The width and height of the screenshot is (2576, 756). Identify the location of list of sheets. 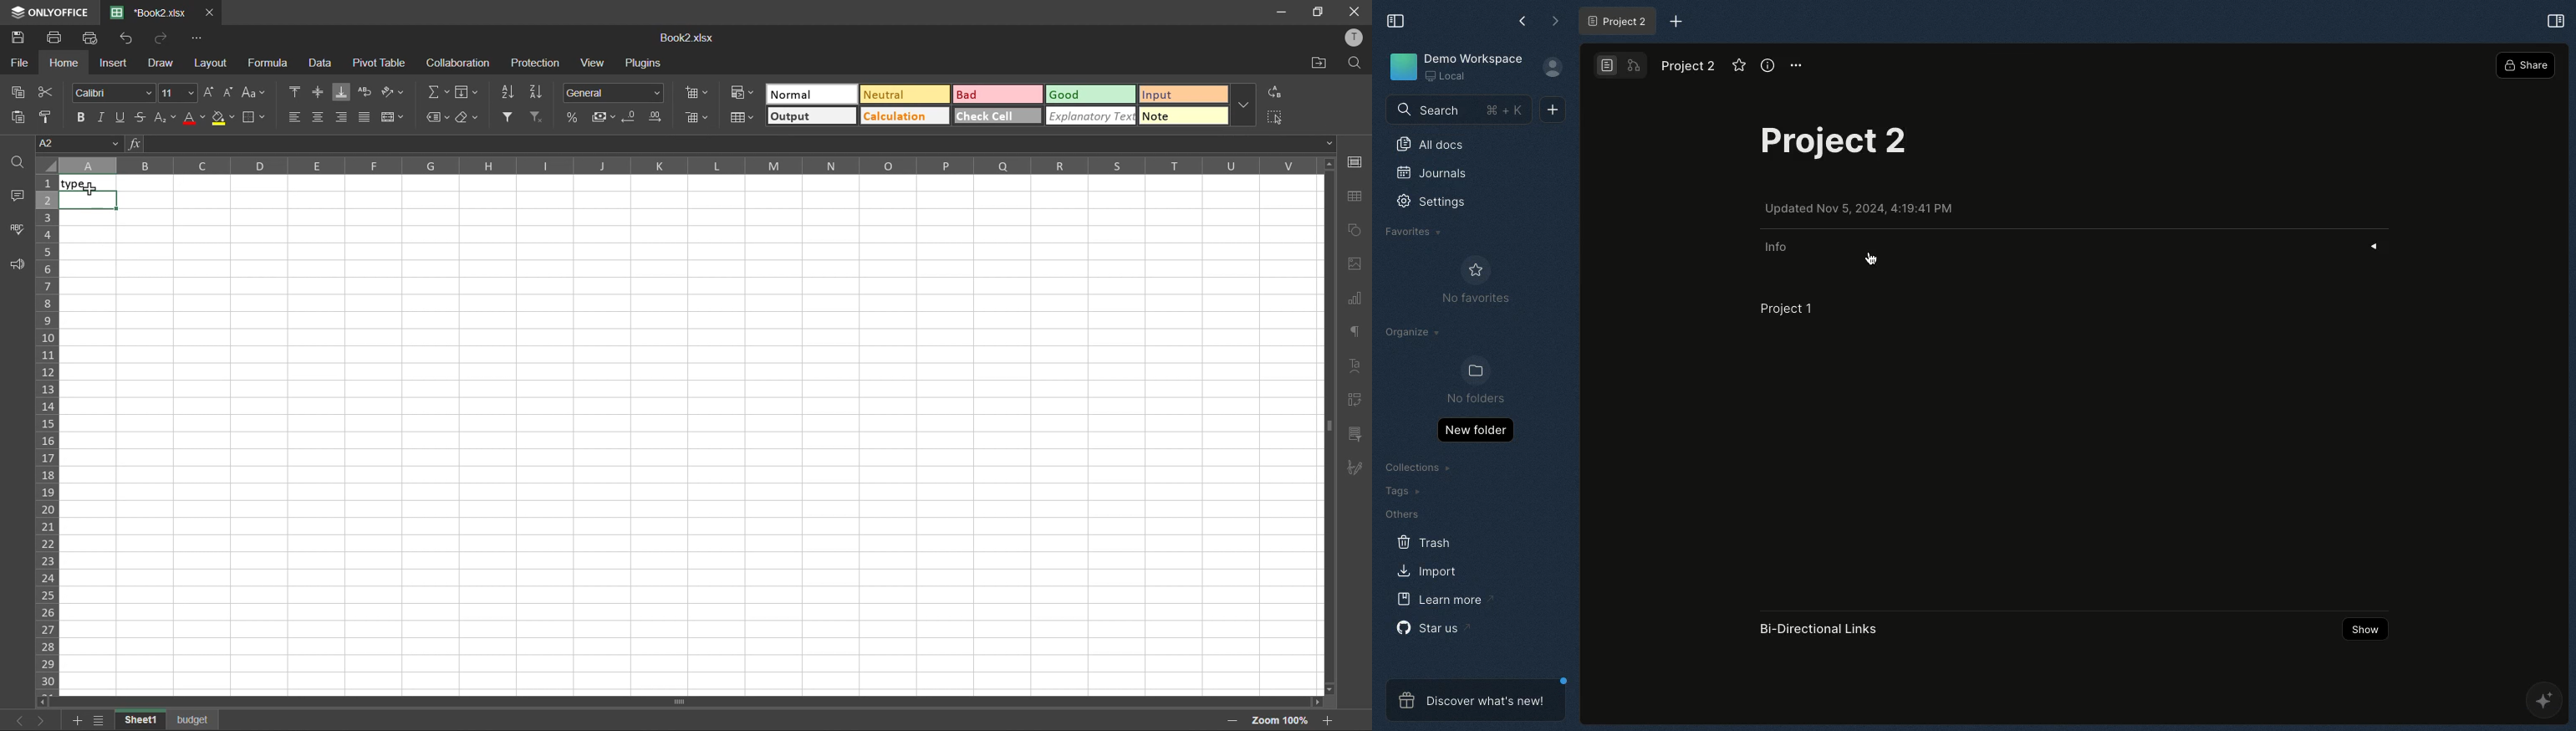
(102, 720).